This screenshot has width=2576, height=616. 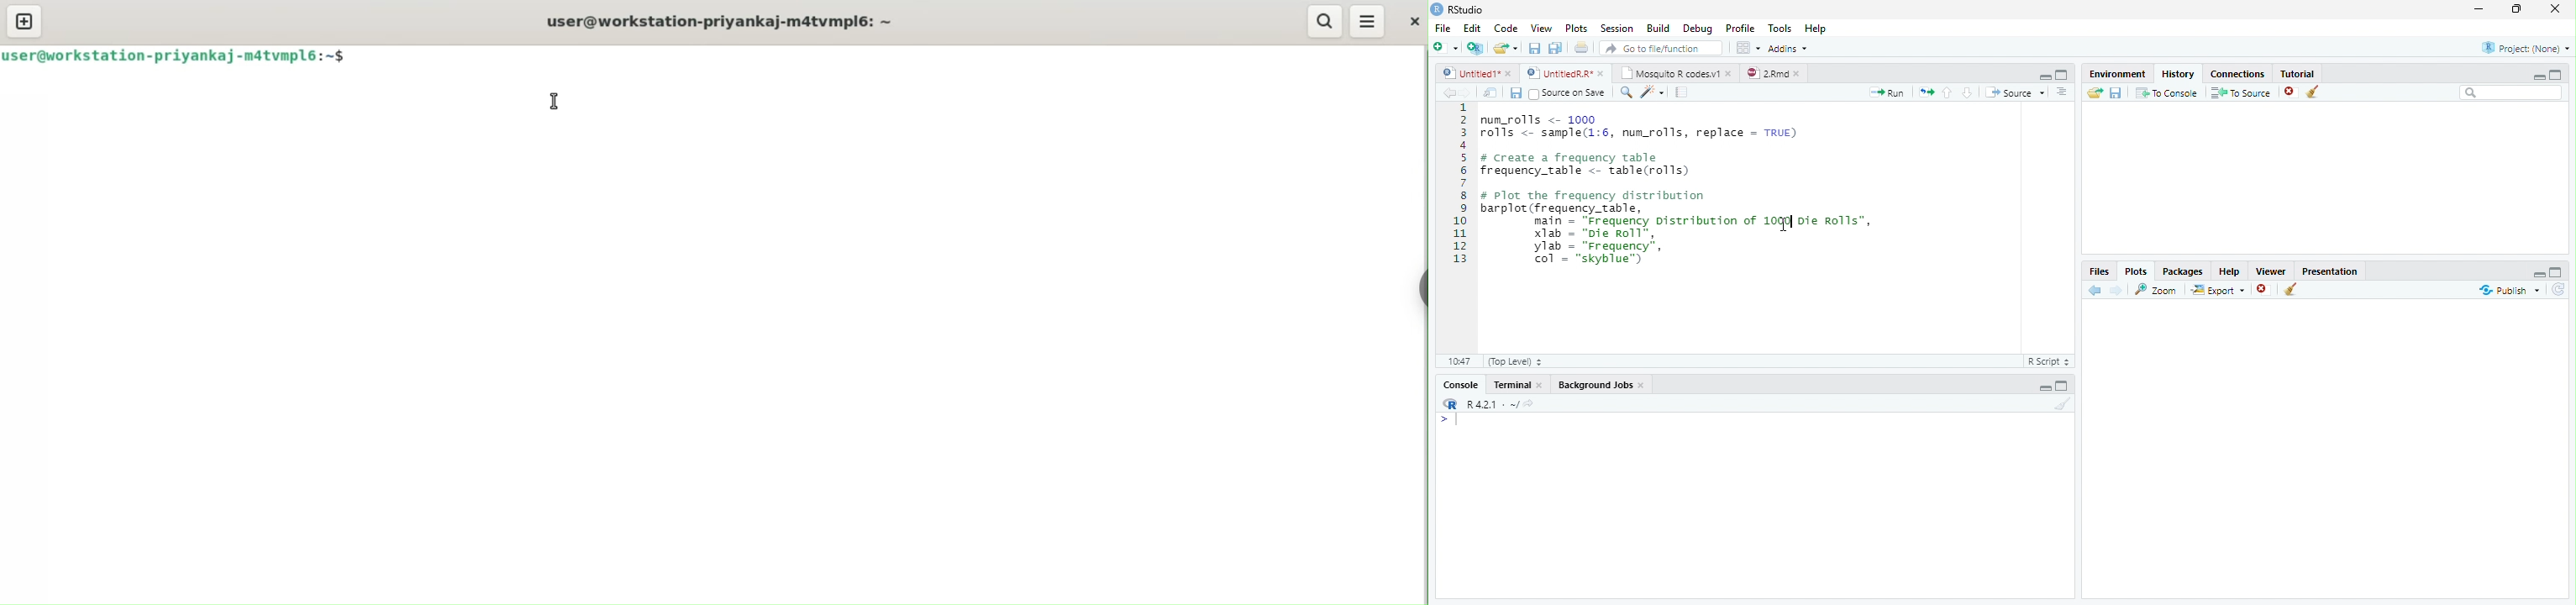 I want to click on Open an existing file, so click(x=1506, y=48).